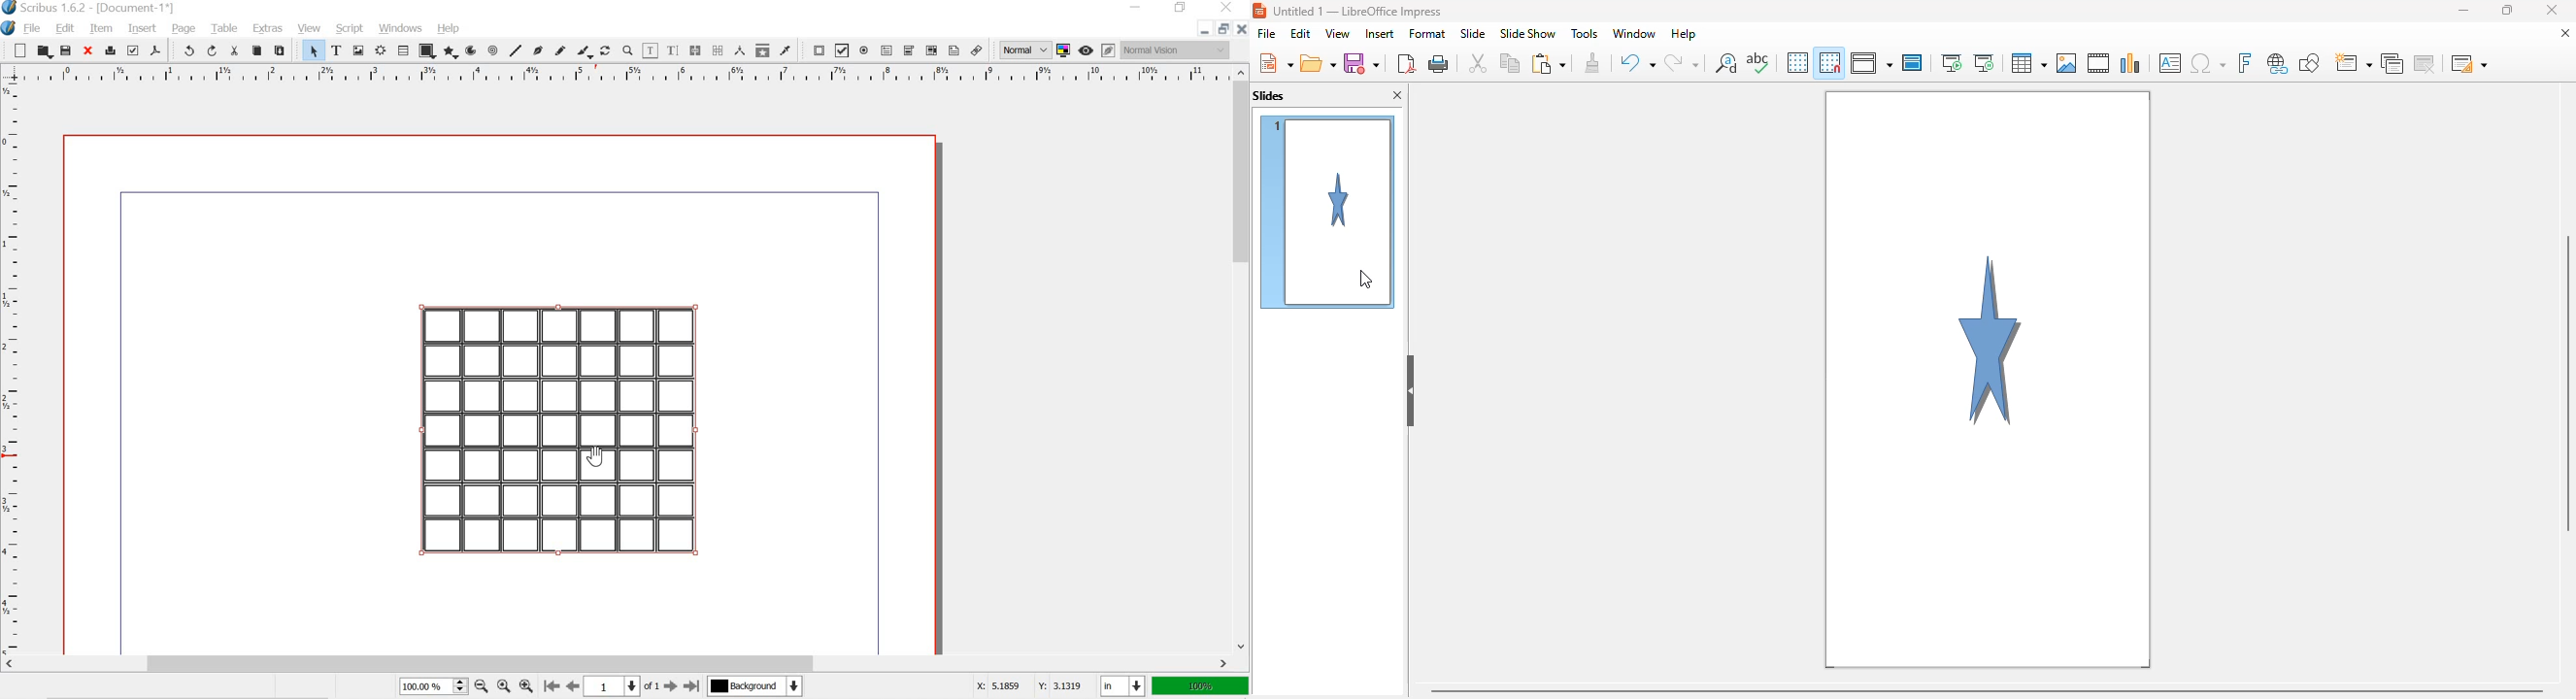  What do you see at coordinates (628, 687) in the screenshot?
I see `page numbers` at bounding box center [628, 687].